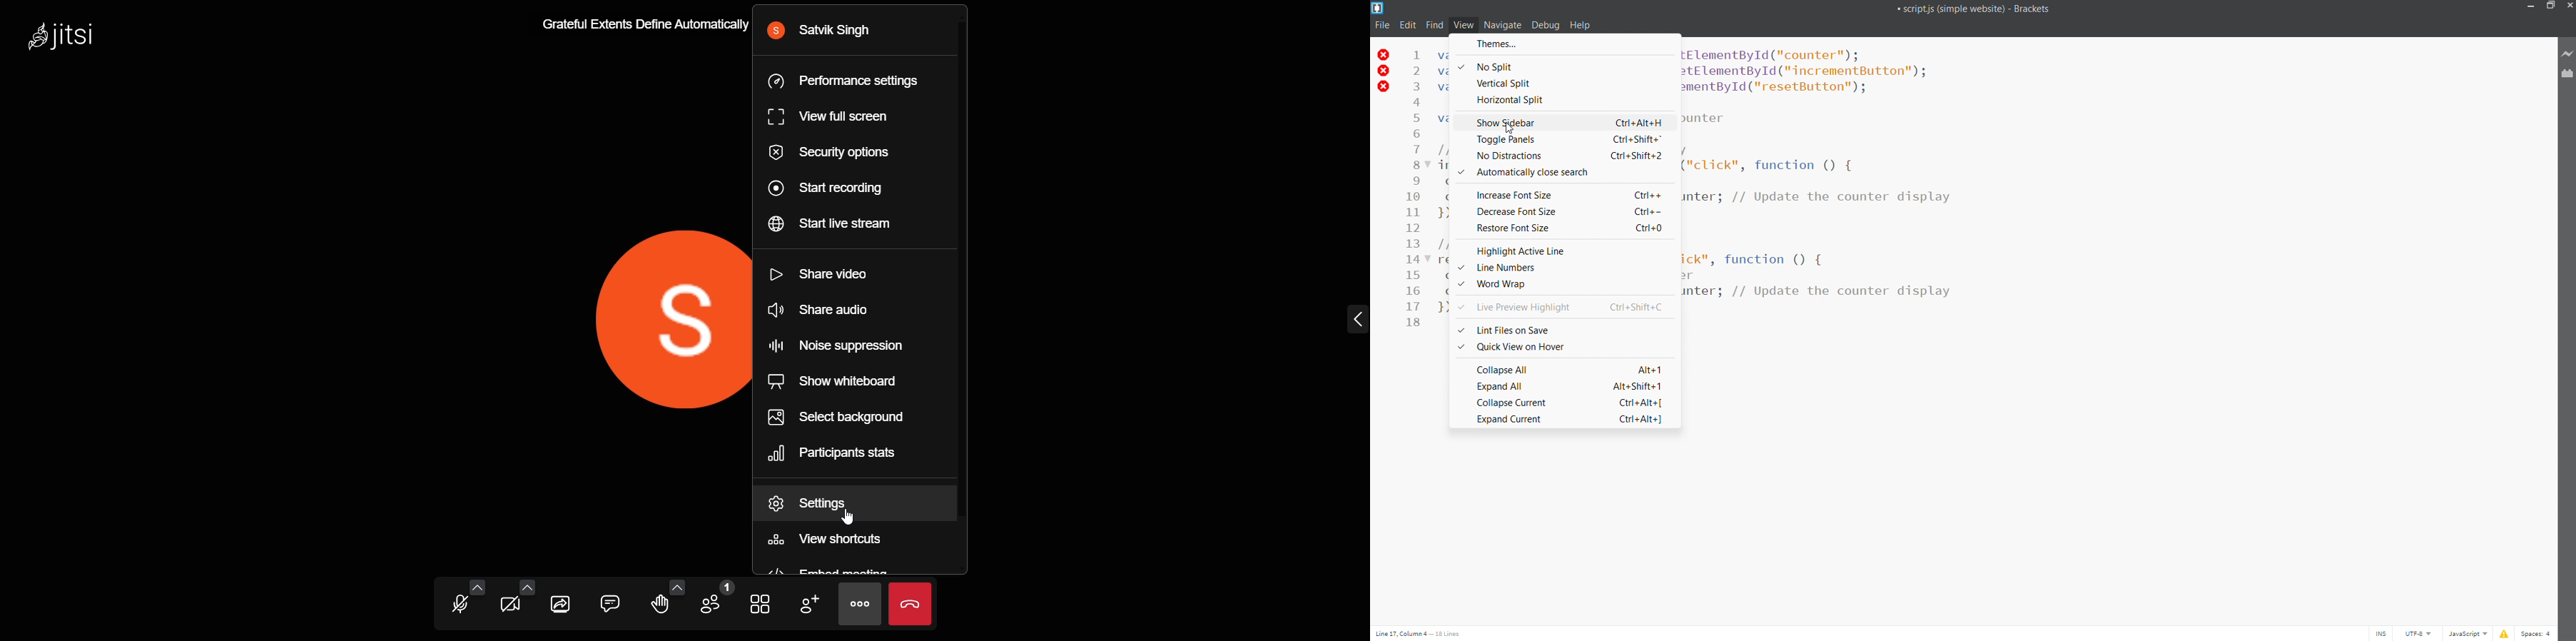  I want to click on no split, so click(1490, 66).